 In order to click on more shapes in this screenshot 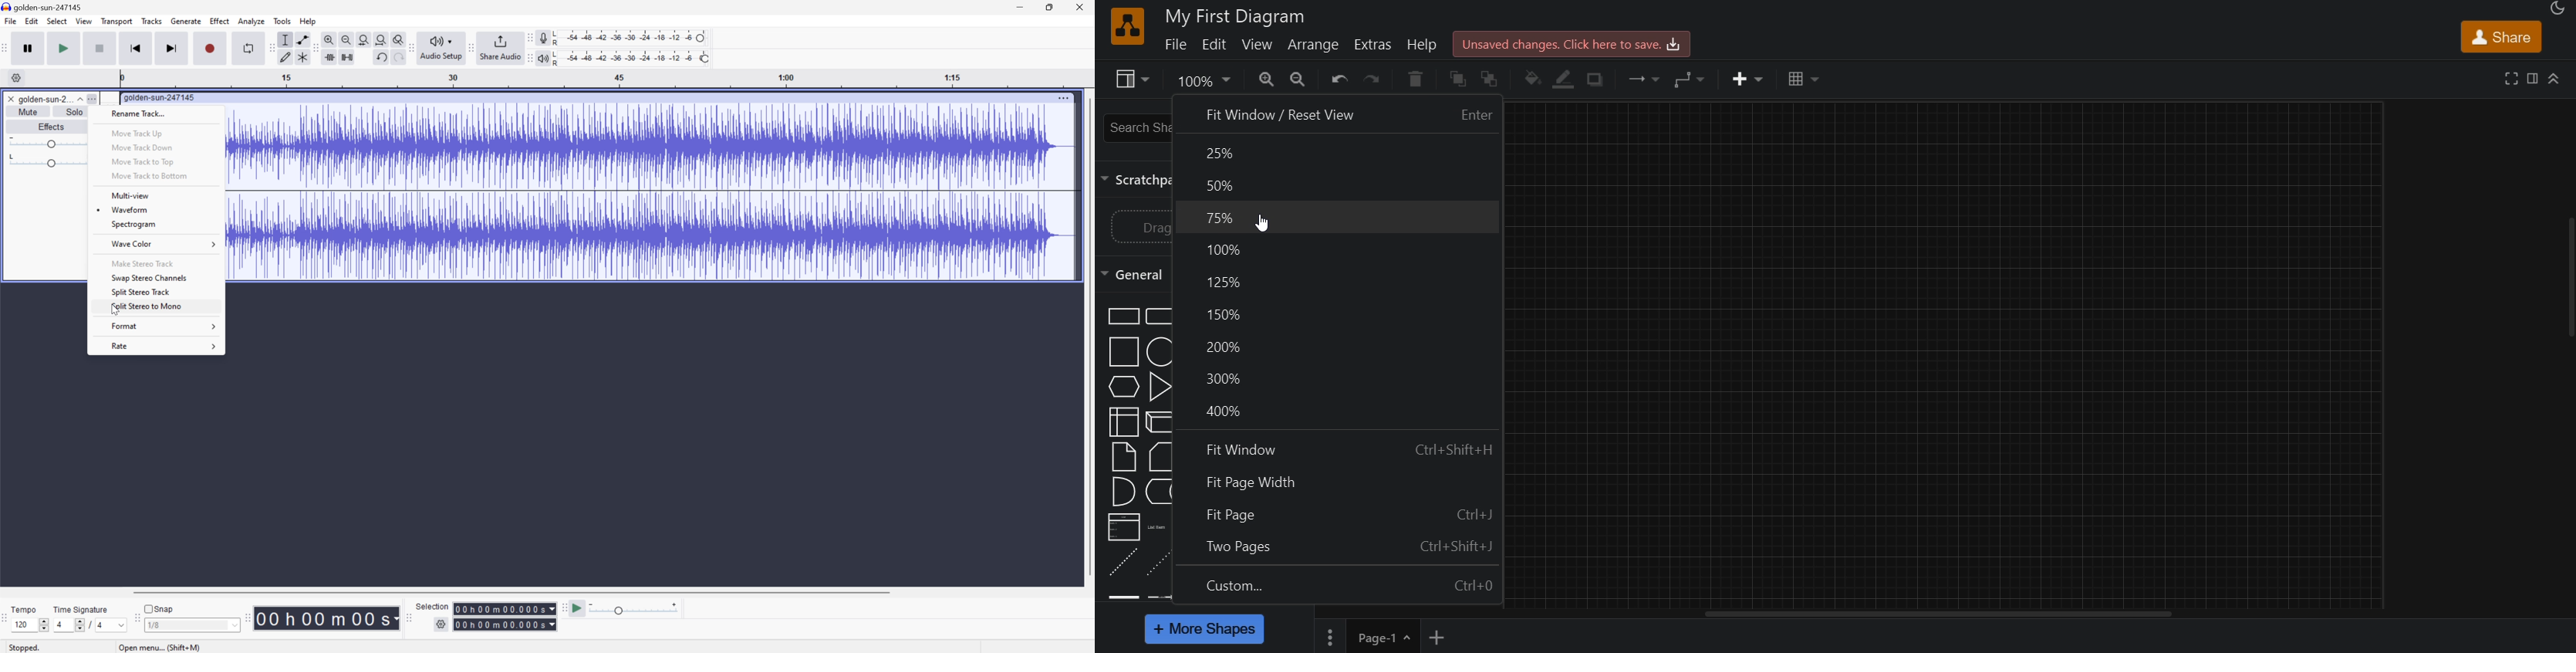, I will do `click(1205, 629)`.